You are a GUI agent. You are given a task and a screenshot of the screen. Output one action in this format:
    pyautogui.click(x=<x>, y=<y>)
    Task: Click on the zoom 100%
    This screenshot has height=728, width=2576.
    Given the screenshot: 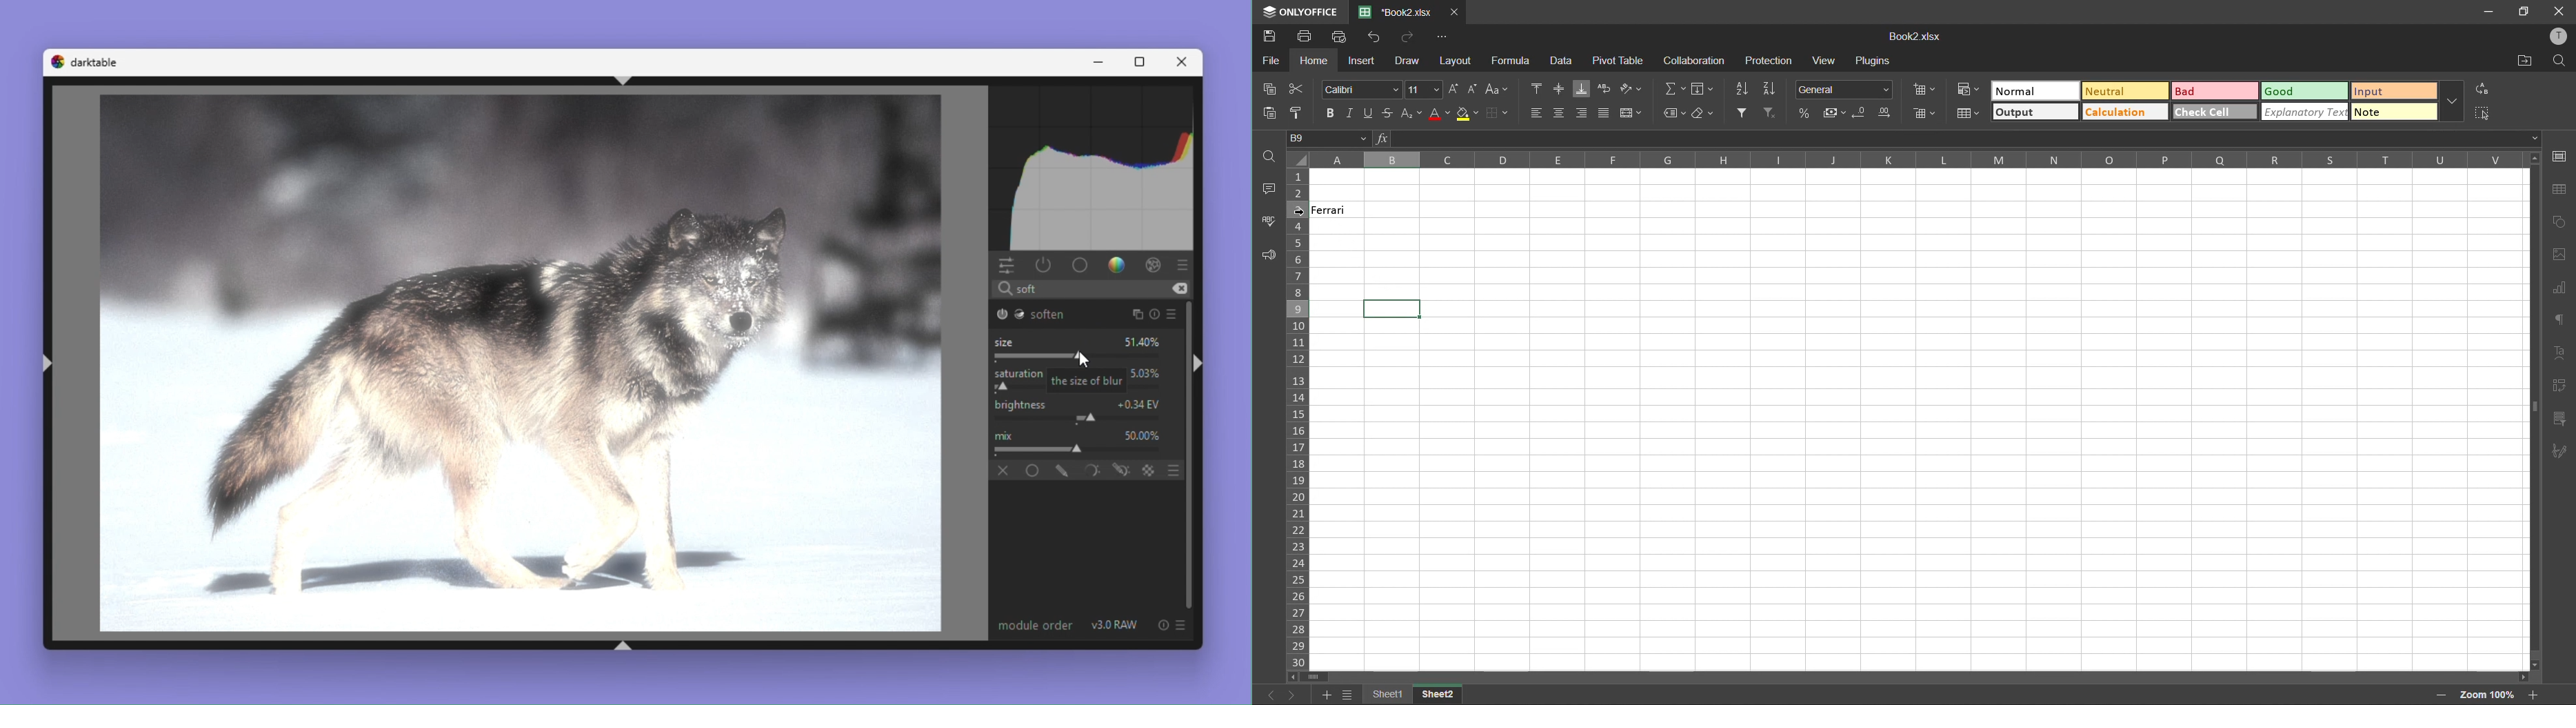 What is the action you would take?
    pyautogui.click(x=2487, y=695)
    